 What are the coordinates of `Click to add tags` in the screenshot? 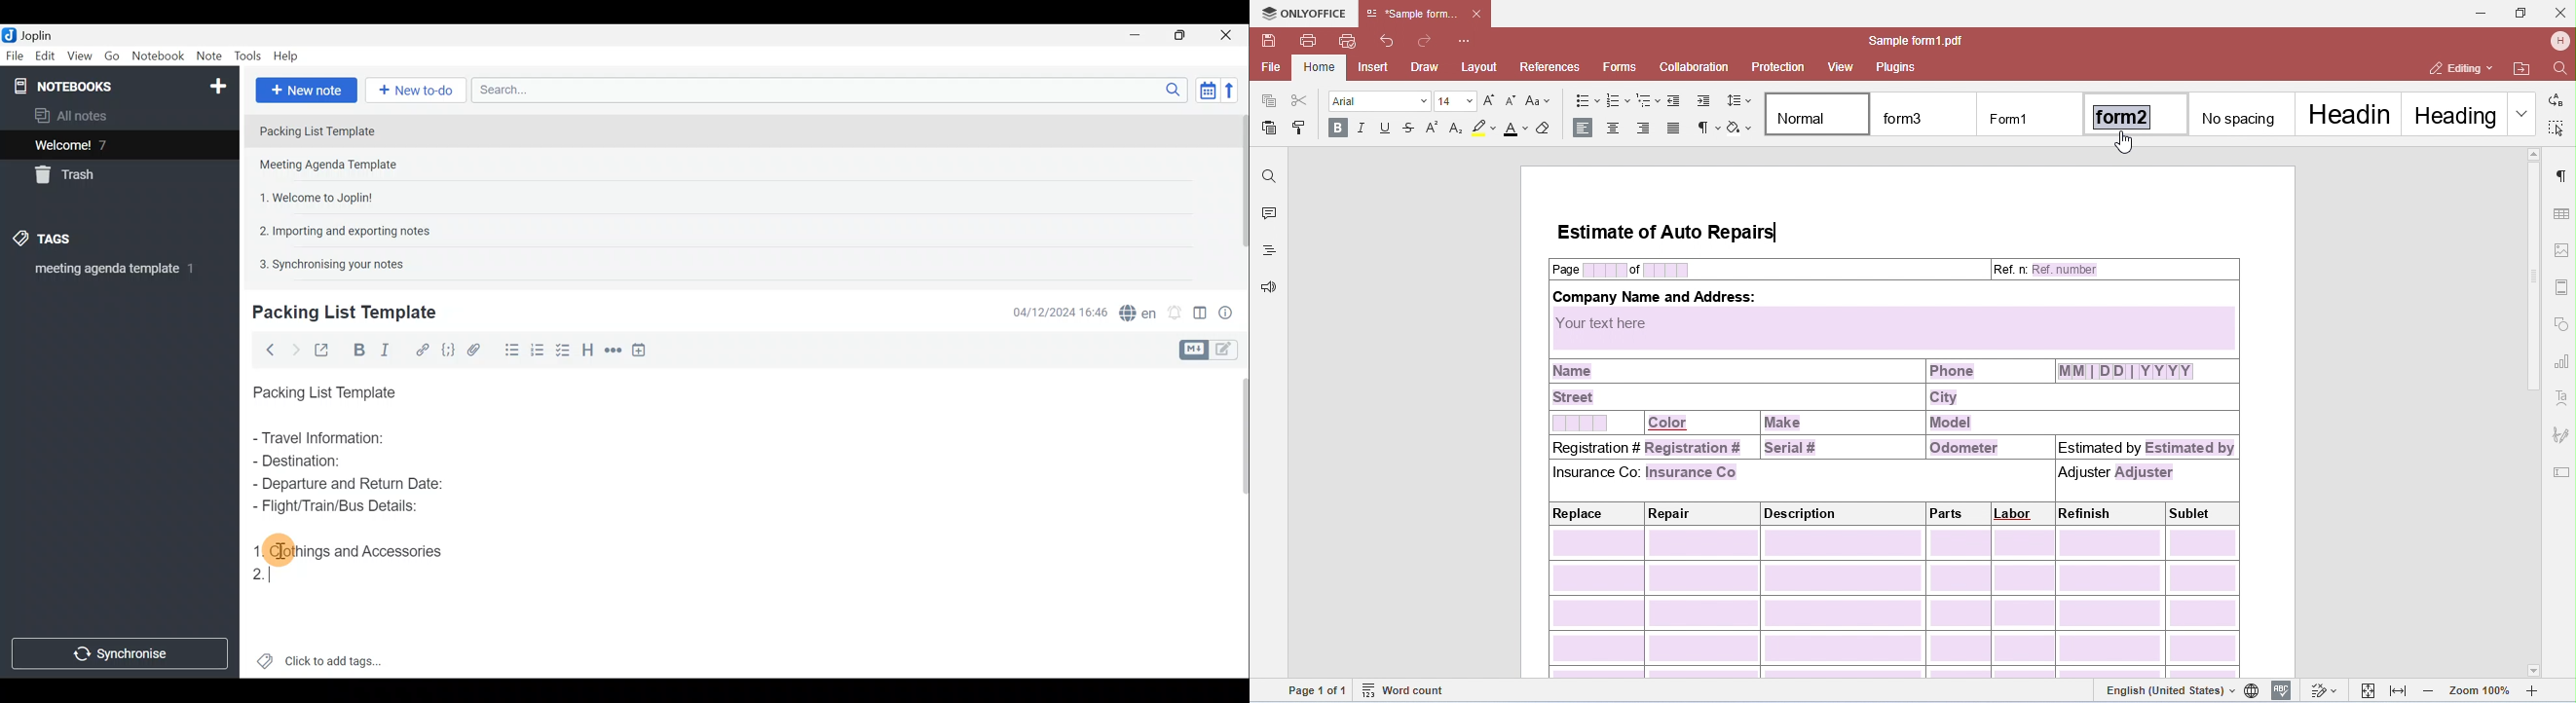 It's located at (320, 657).